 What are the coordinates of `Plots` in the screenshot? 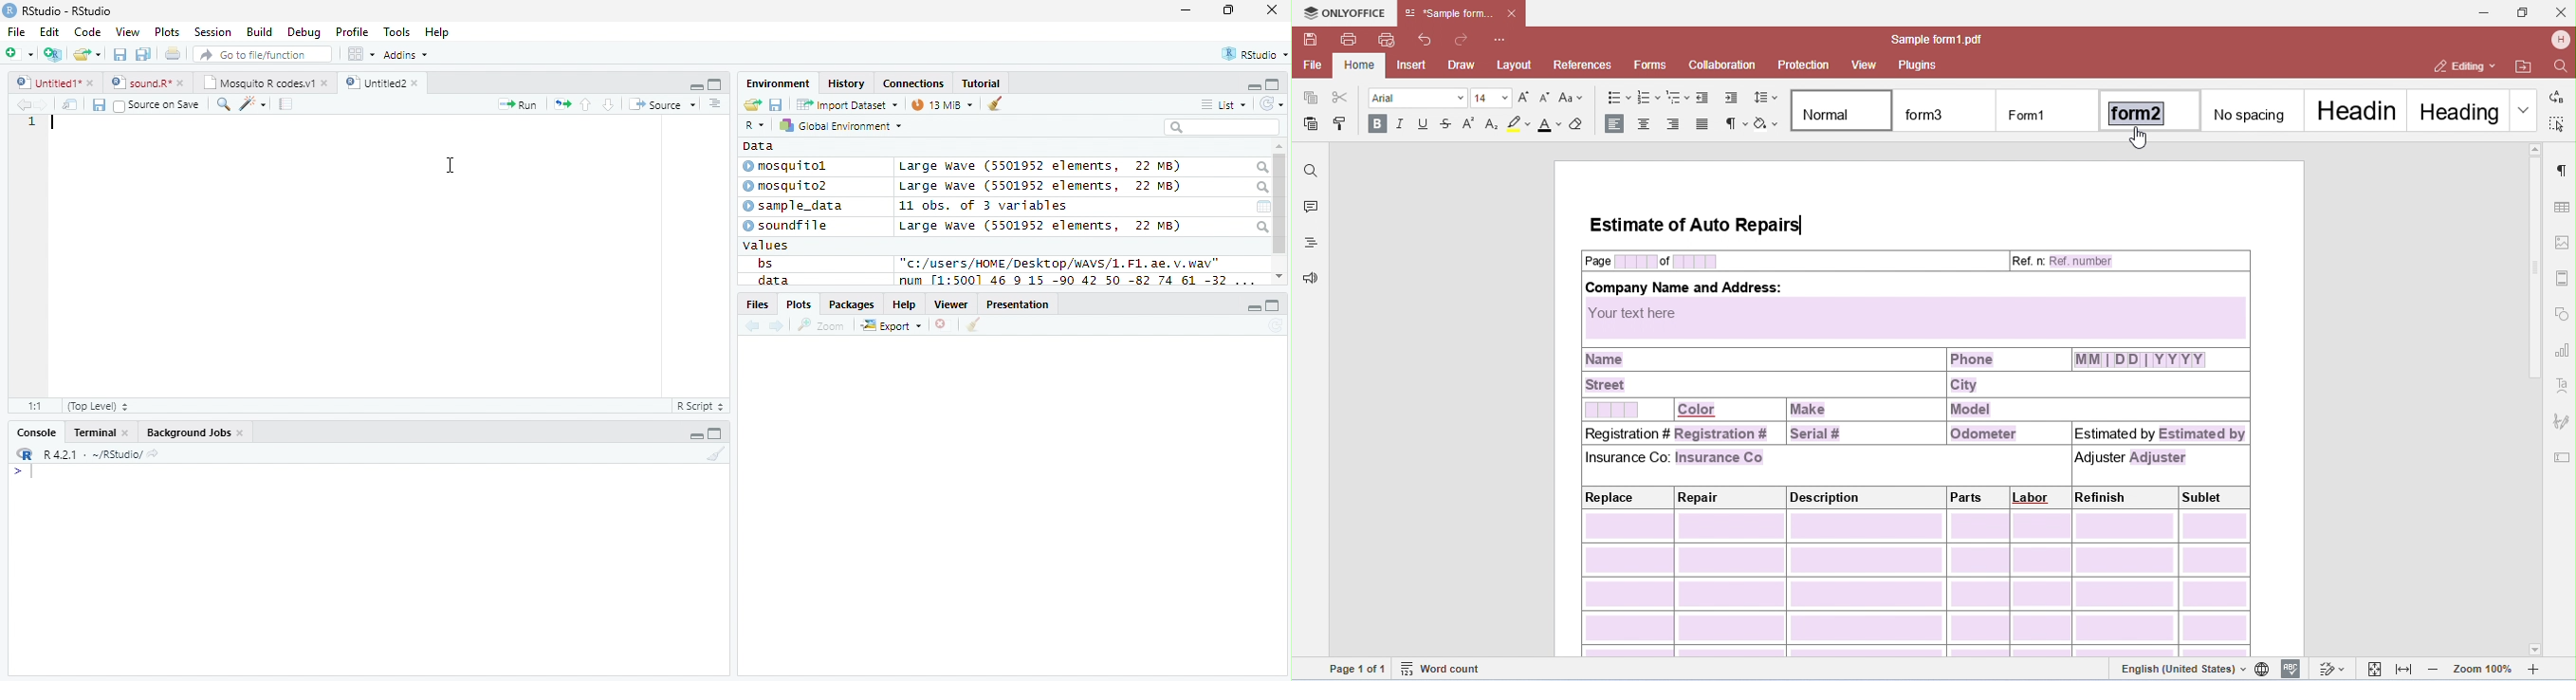 It's located at (168, 32).